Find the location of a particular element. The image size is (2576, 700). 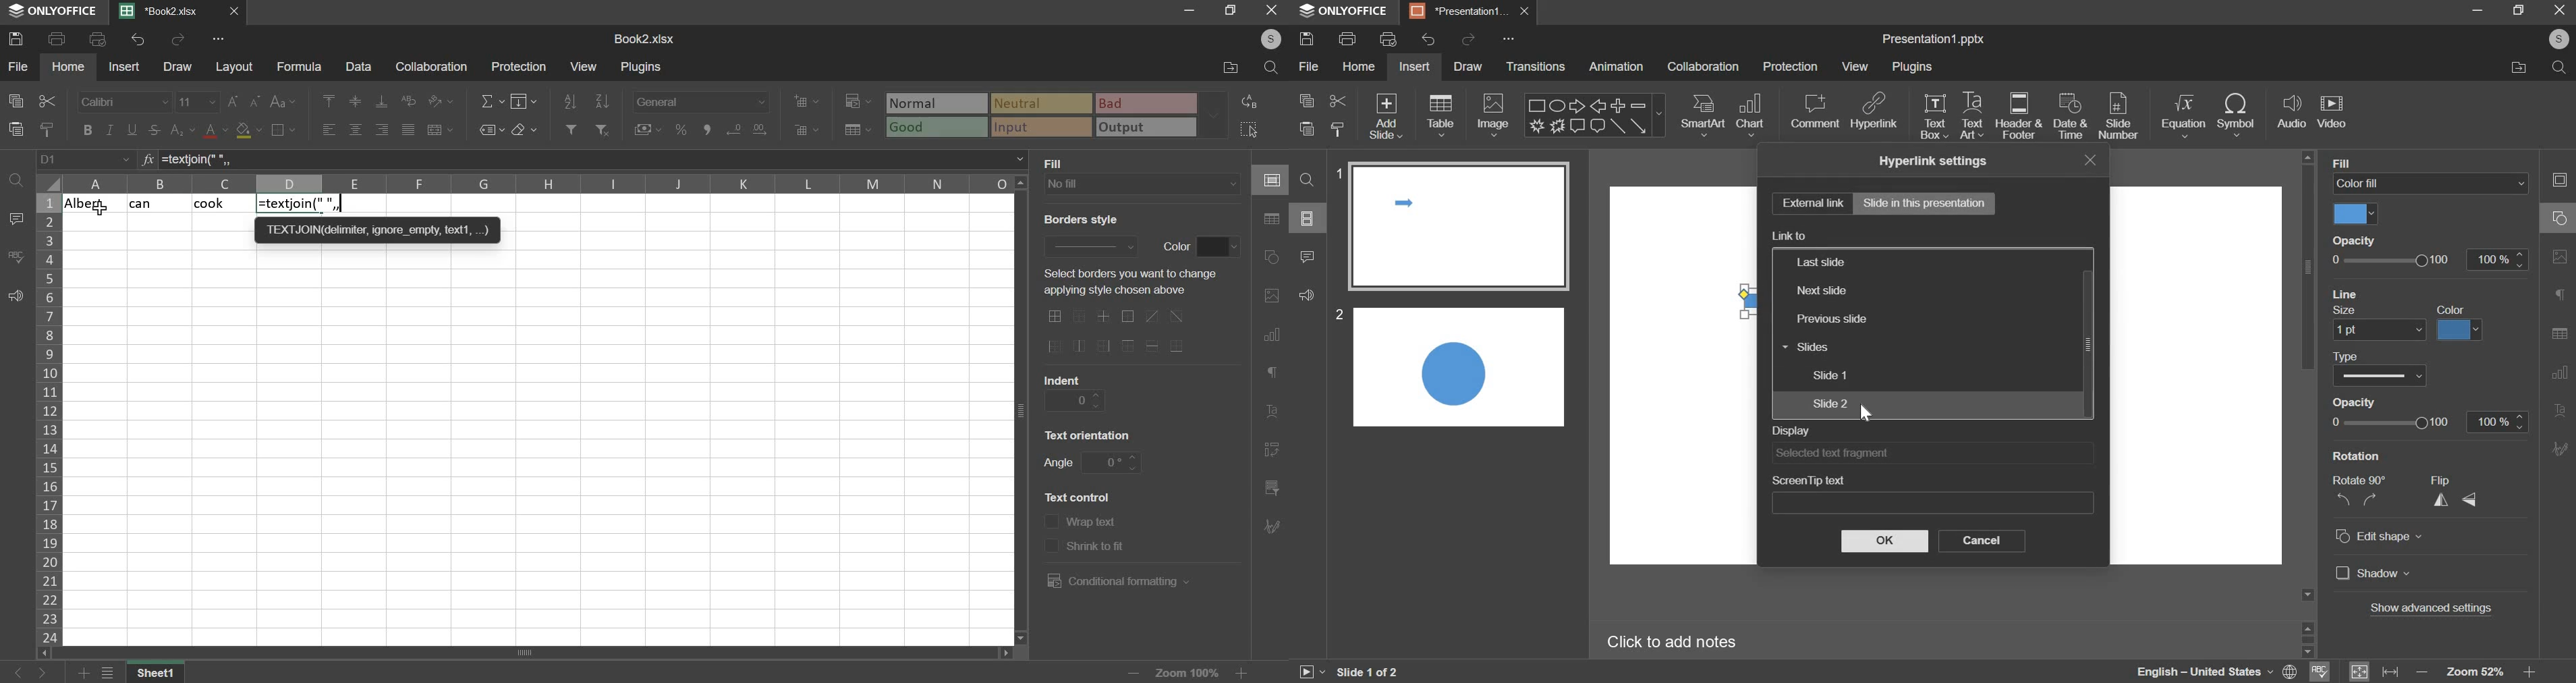

go forward is located at coordinates (52, 673).